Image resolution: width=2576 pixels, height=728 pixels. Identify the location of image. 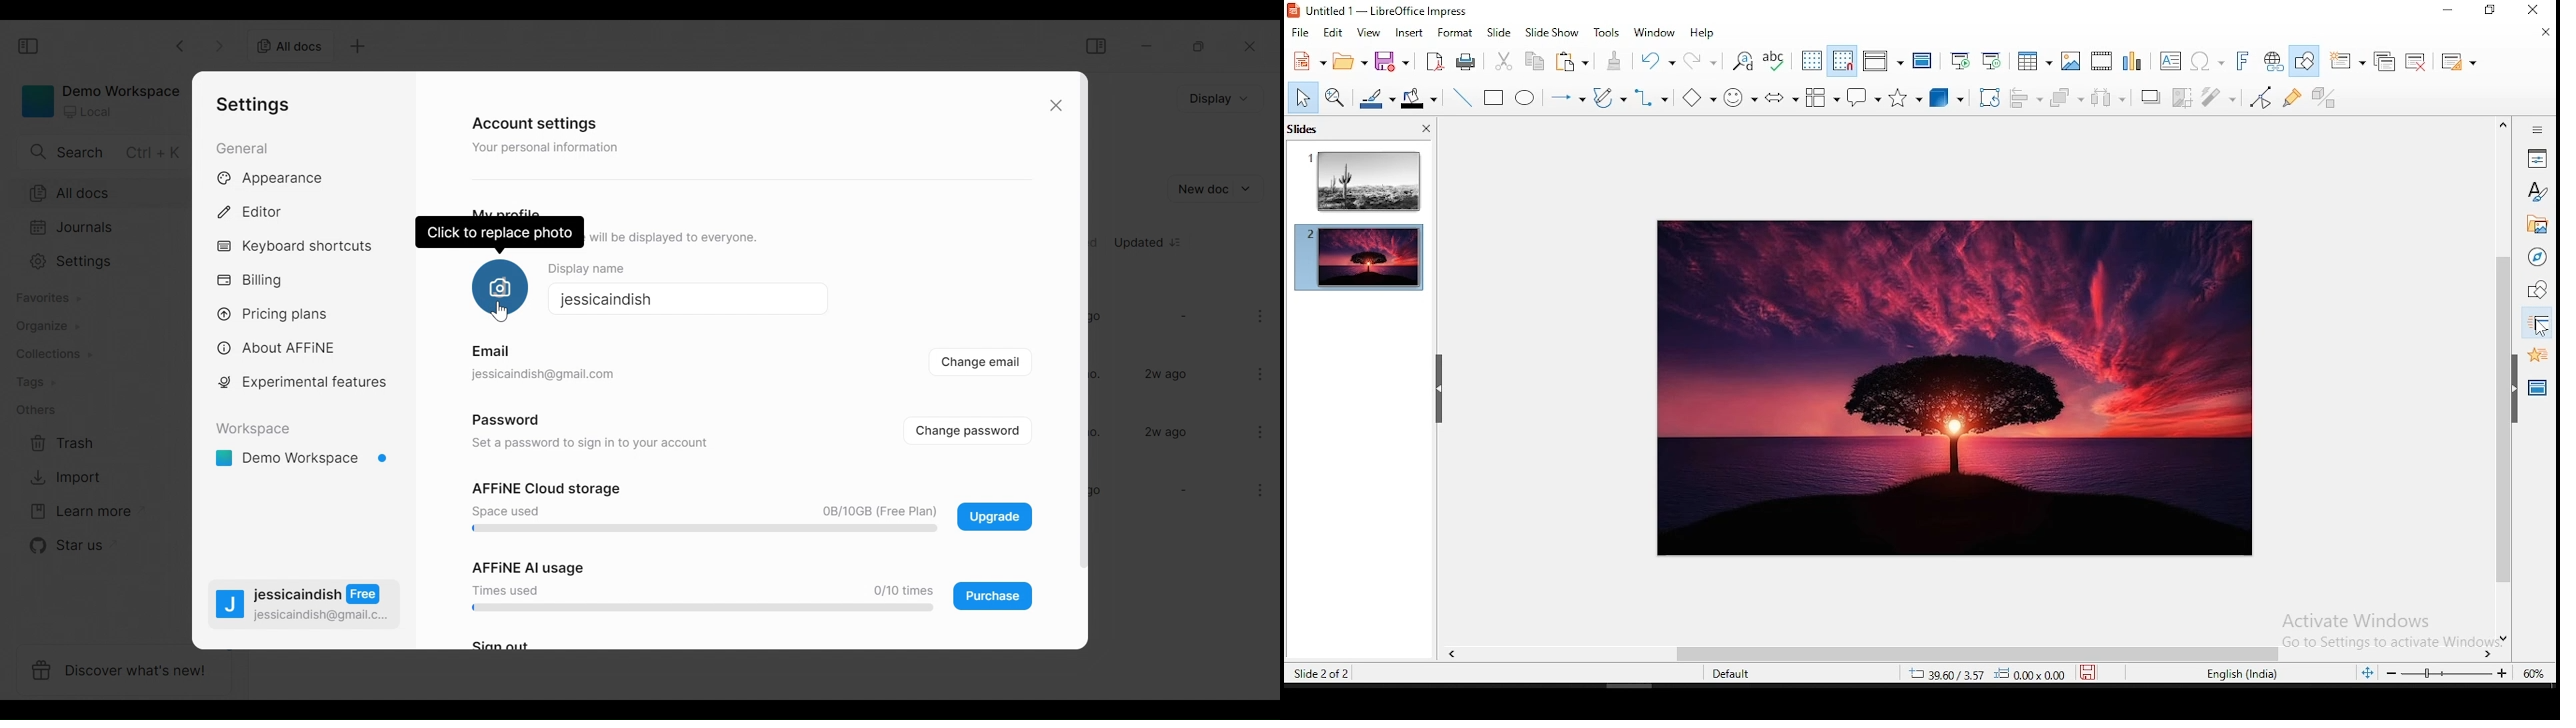
(1950, 389).